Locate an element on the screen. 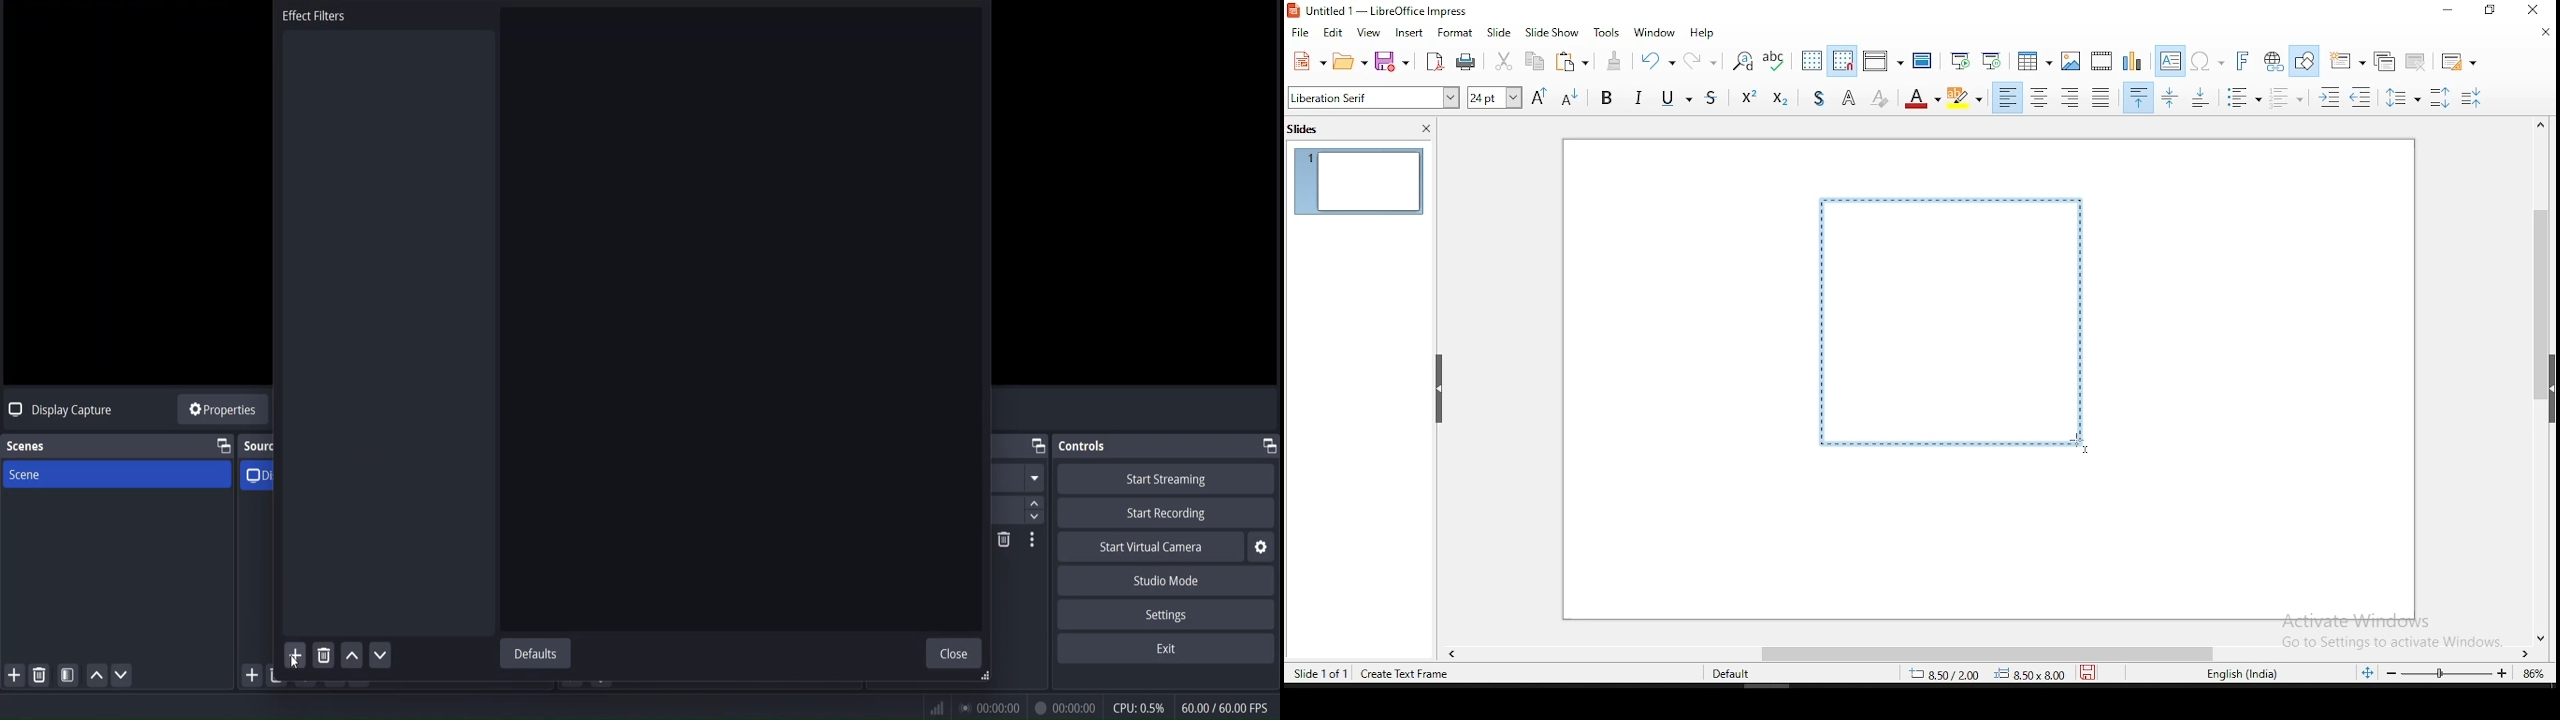 This screenshot has height=728, width=2576. decrease font size is located at coordinates (1571, 99).